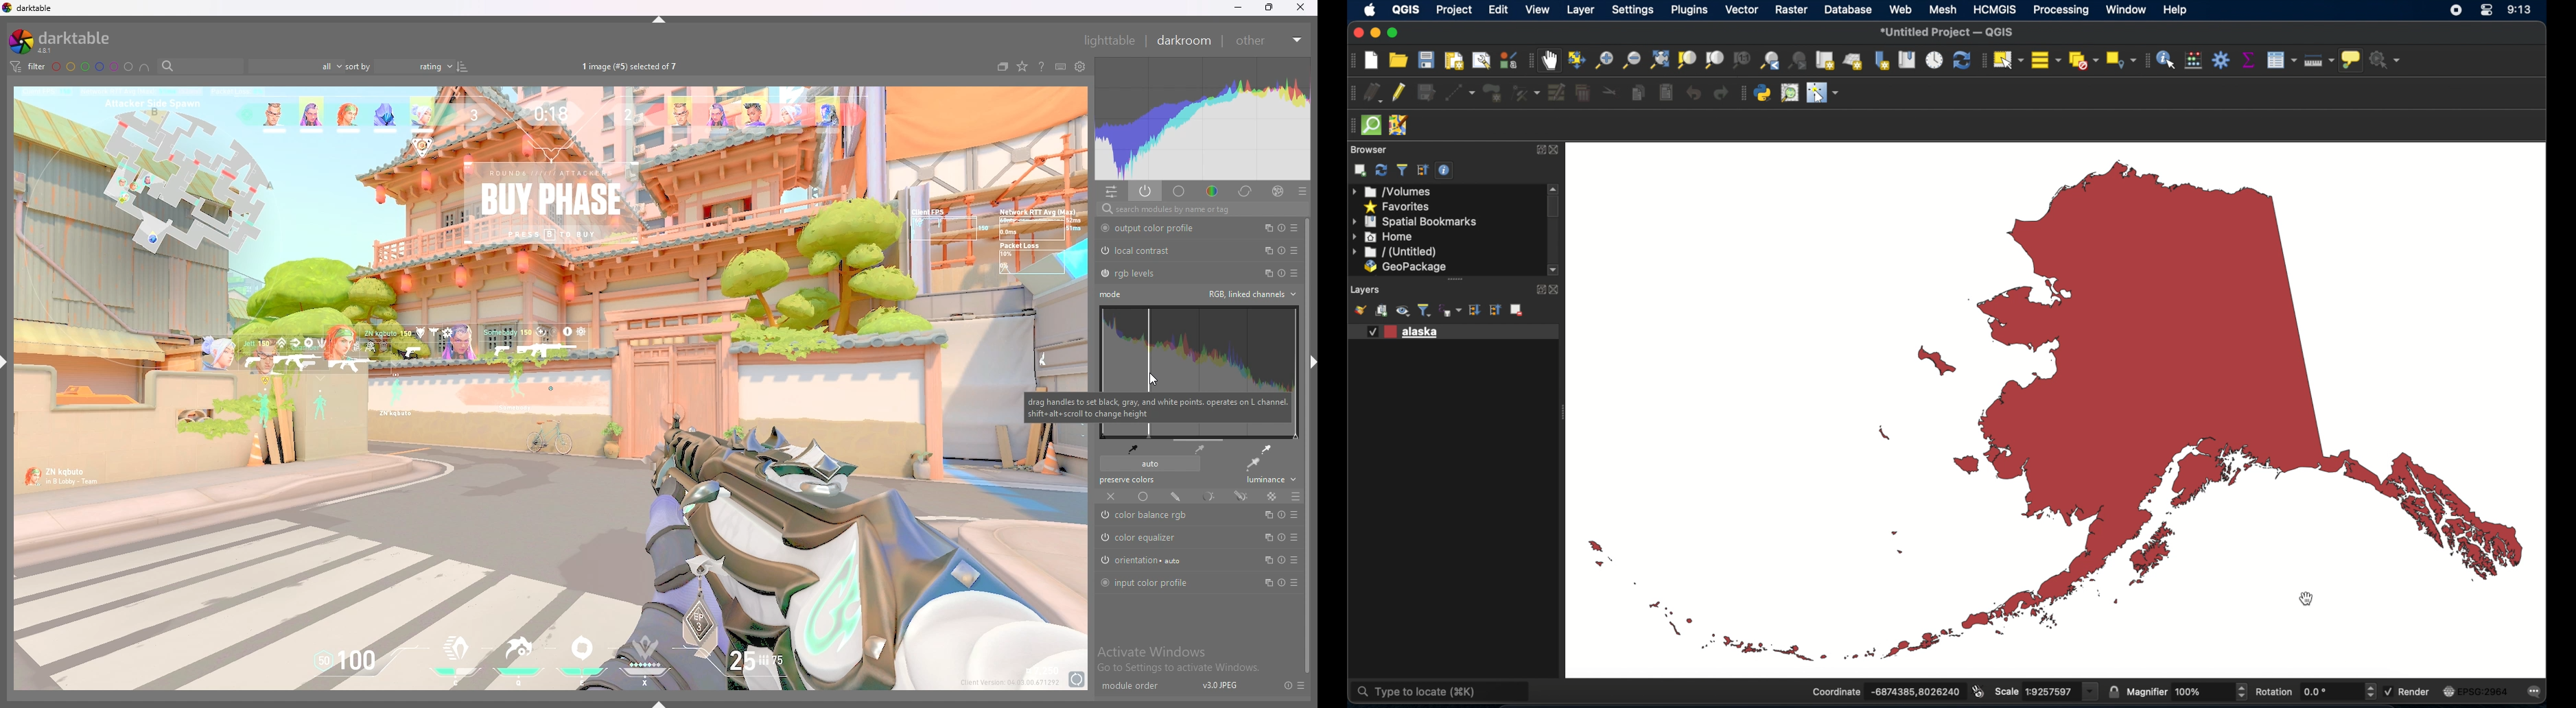 The height and width of the screenshot is (728, 2576). What do you see at coordinates (1267, 40) in the screenshot?
I see `other` at bounding box center [1267, 40].